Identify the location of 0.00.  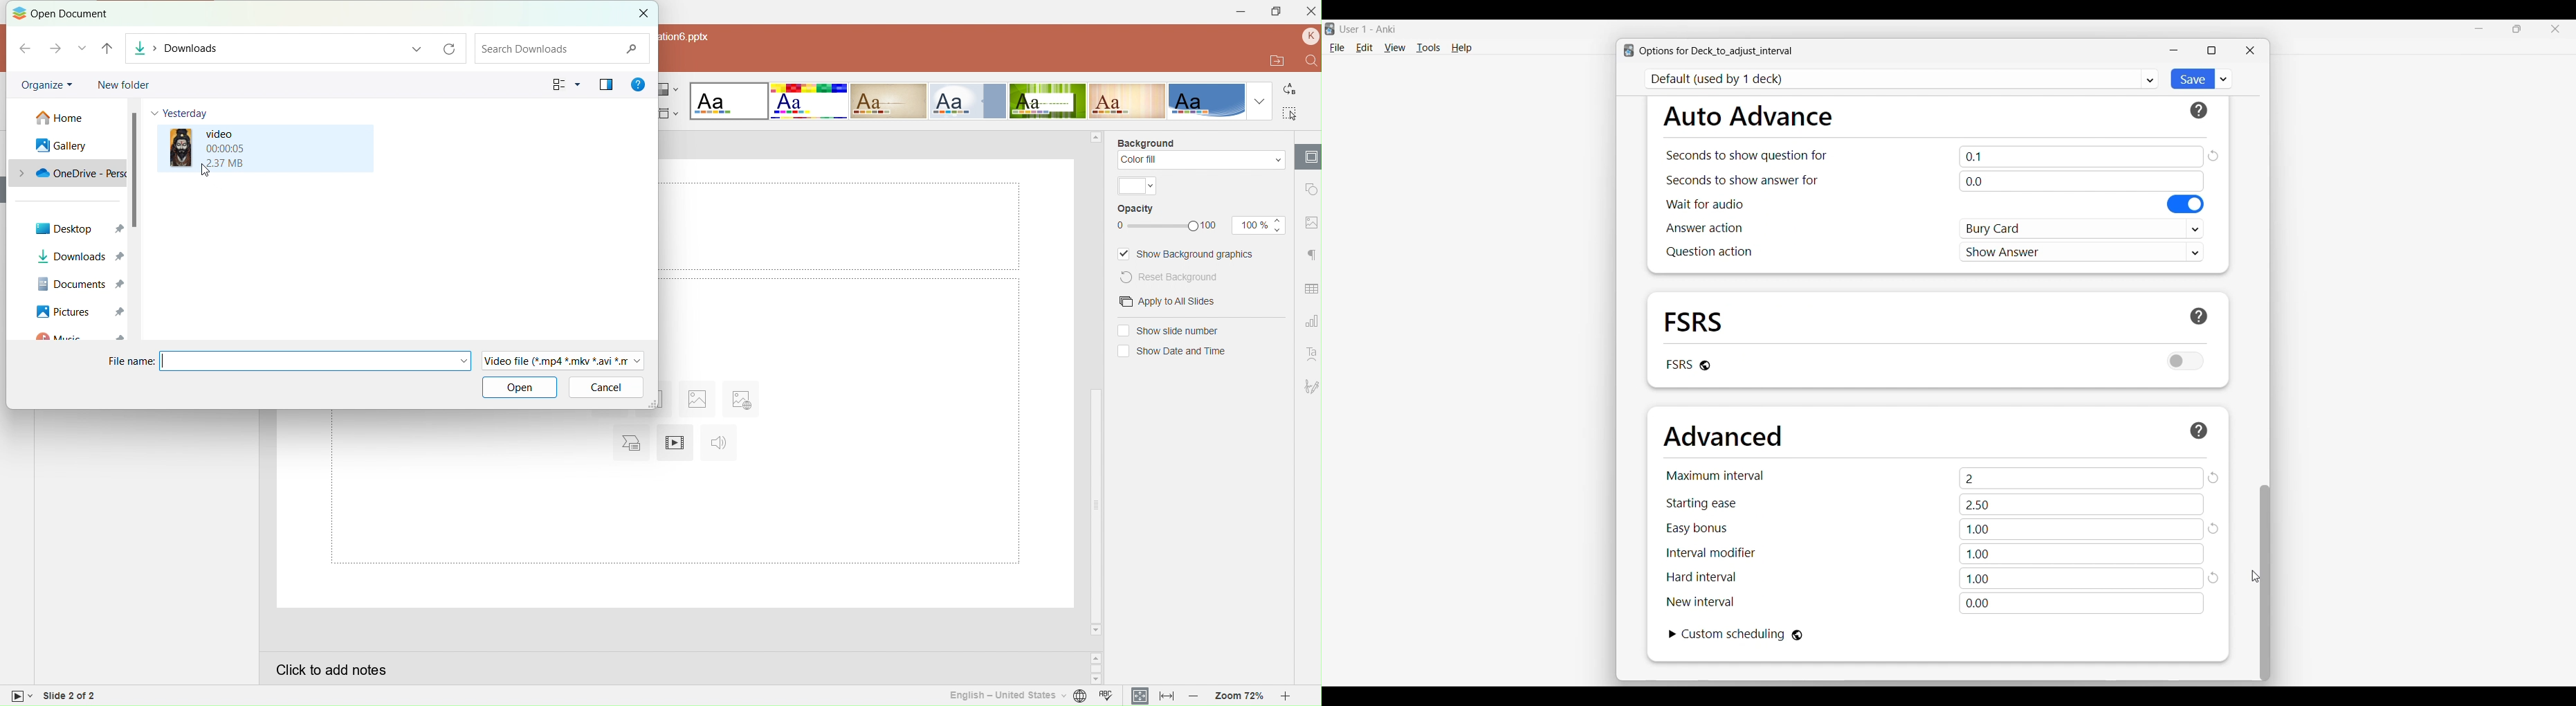
(2082, 603).